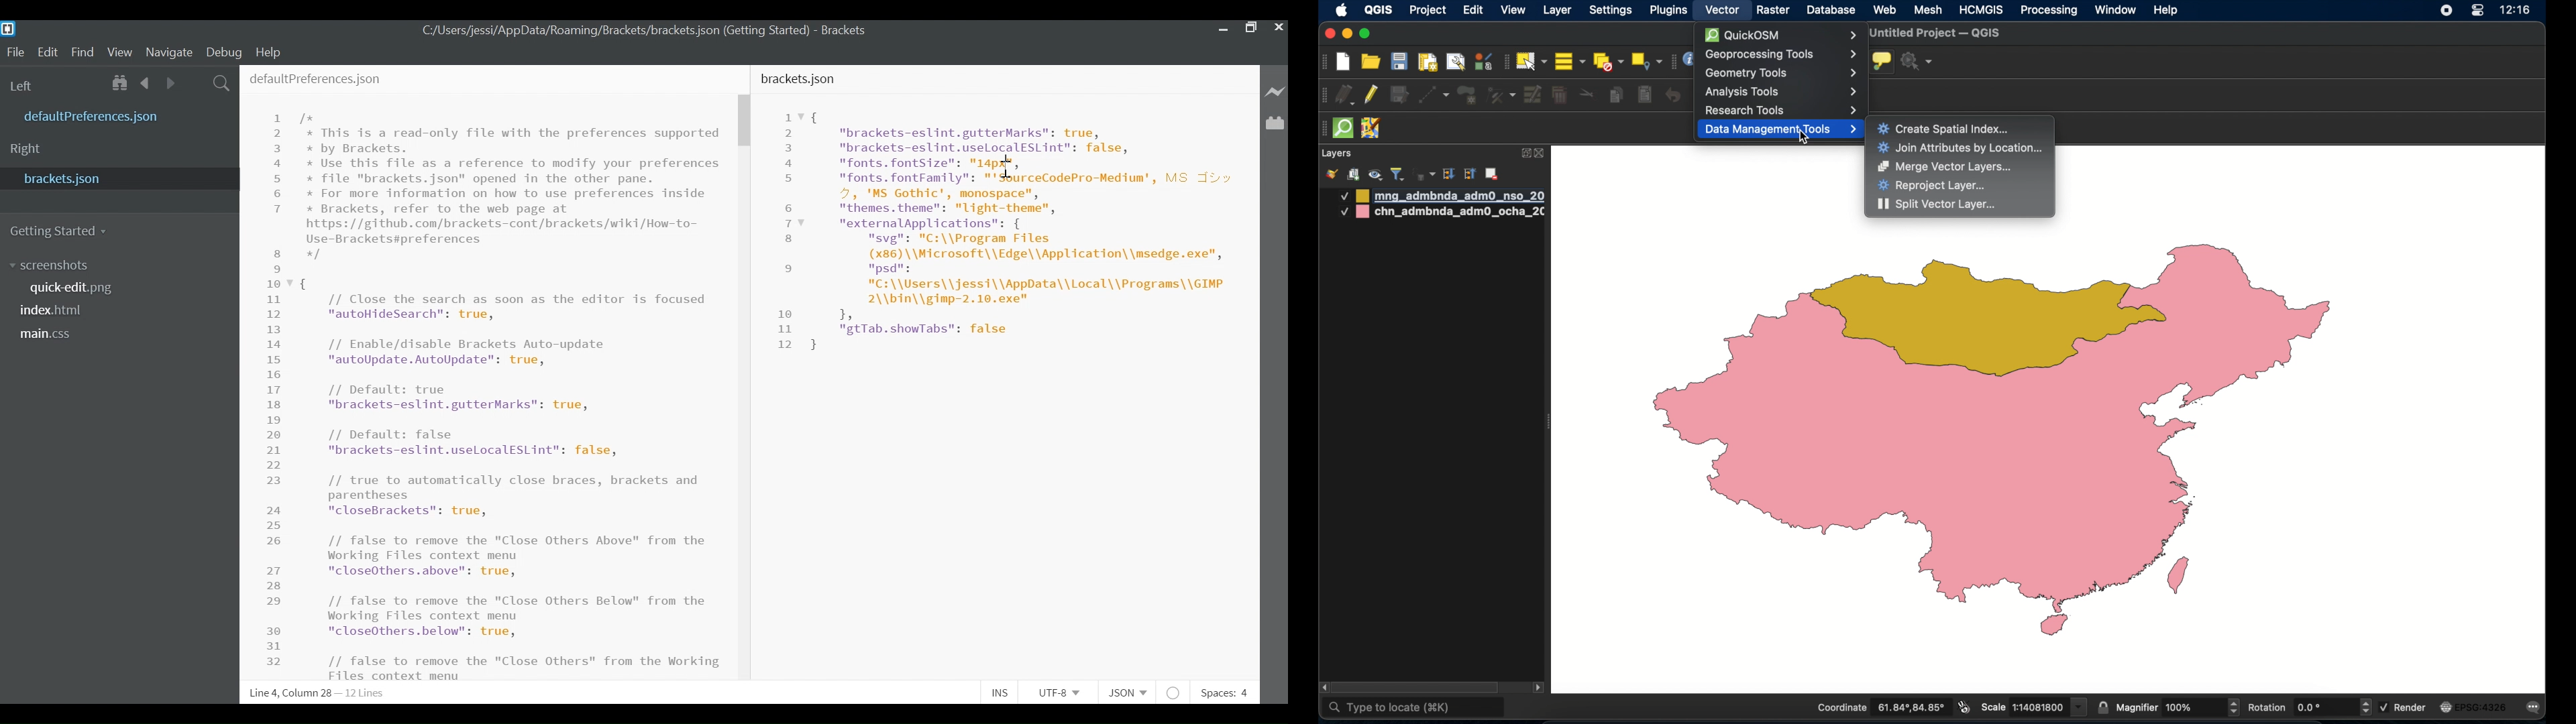 This screenshot has height=728, width=2576. What do you see at coordinates (1346, 97) in the screenshot?
I see `current edits` at bounding box center [1346, 97].